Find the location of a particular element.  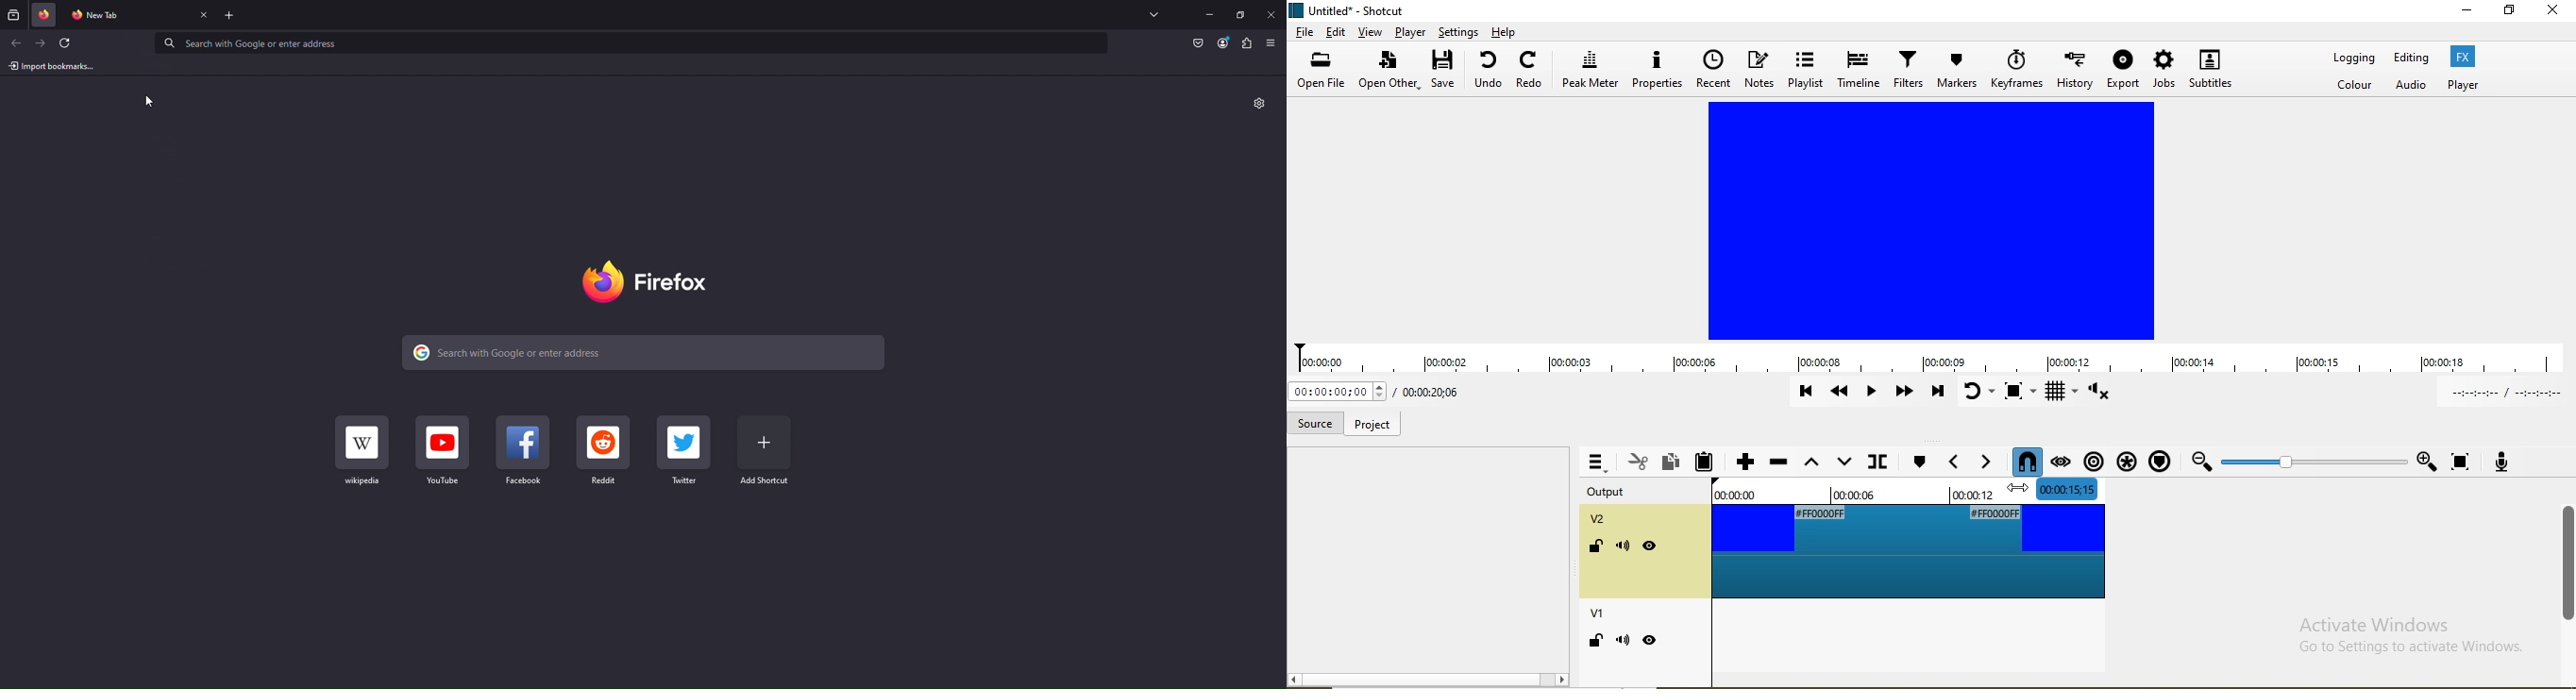

file name is located at coordinates (1350, 12).